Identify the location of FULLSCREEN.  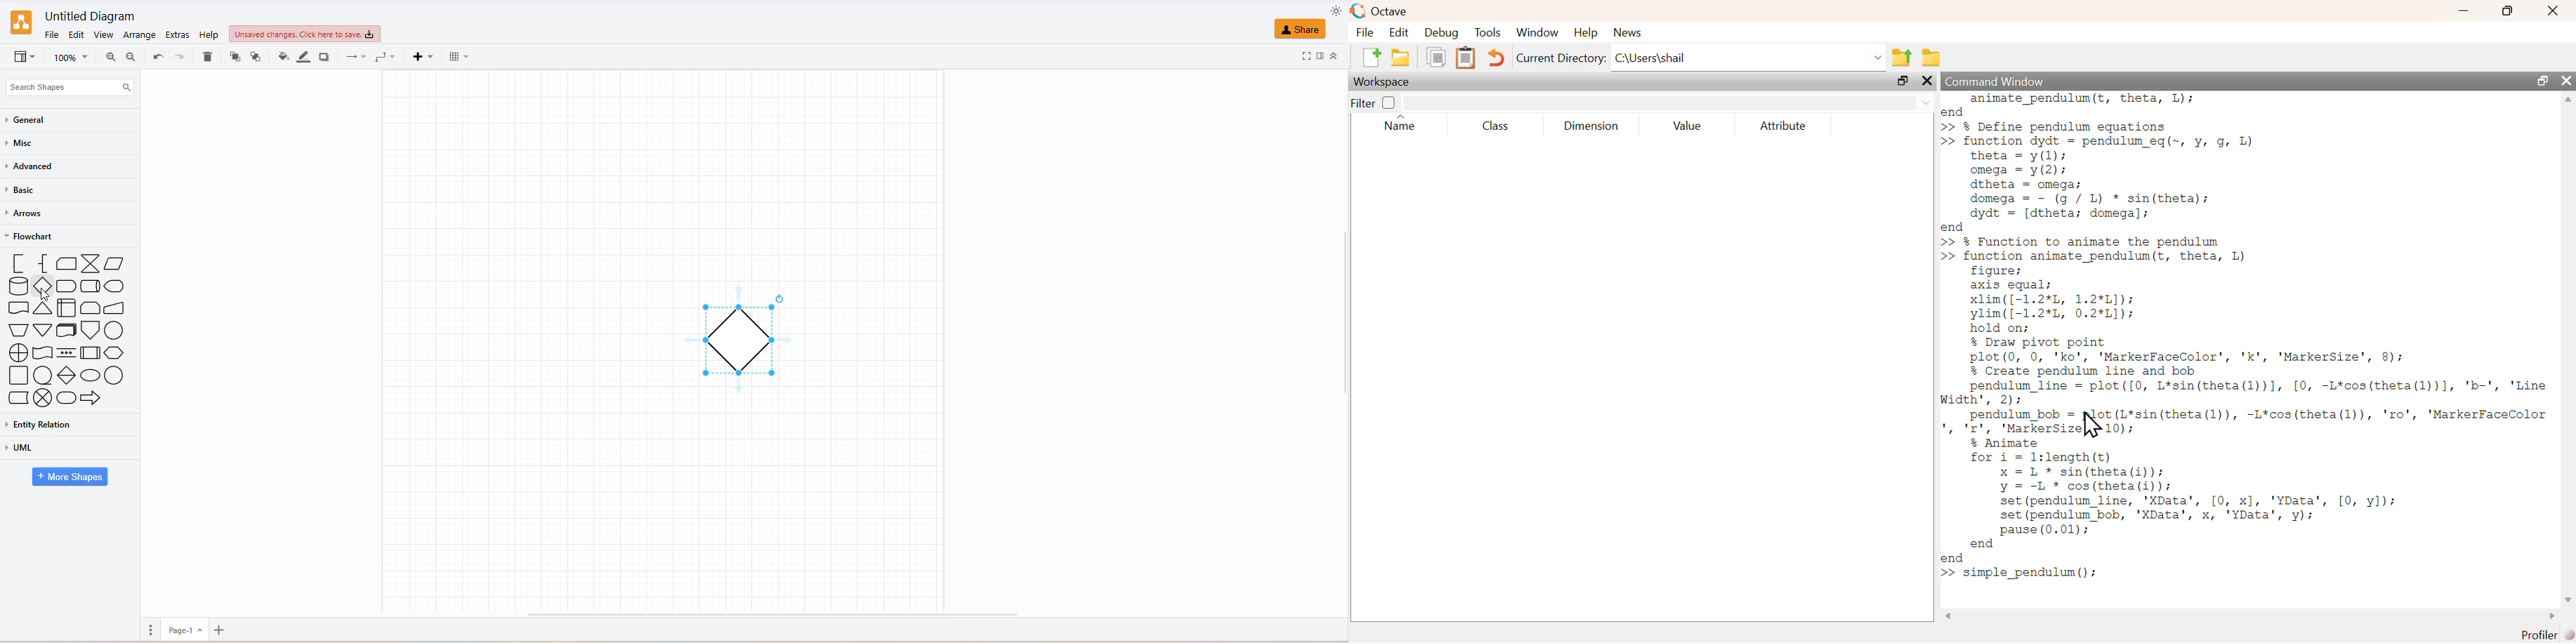
(1295, 58).